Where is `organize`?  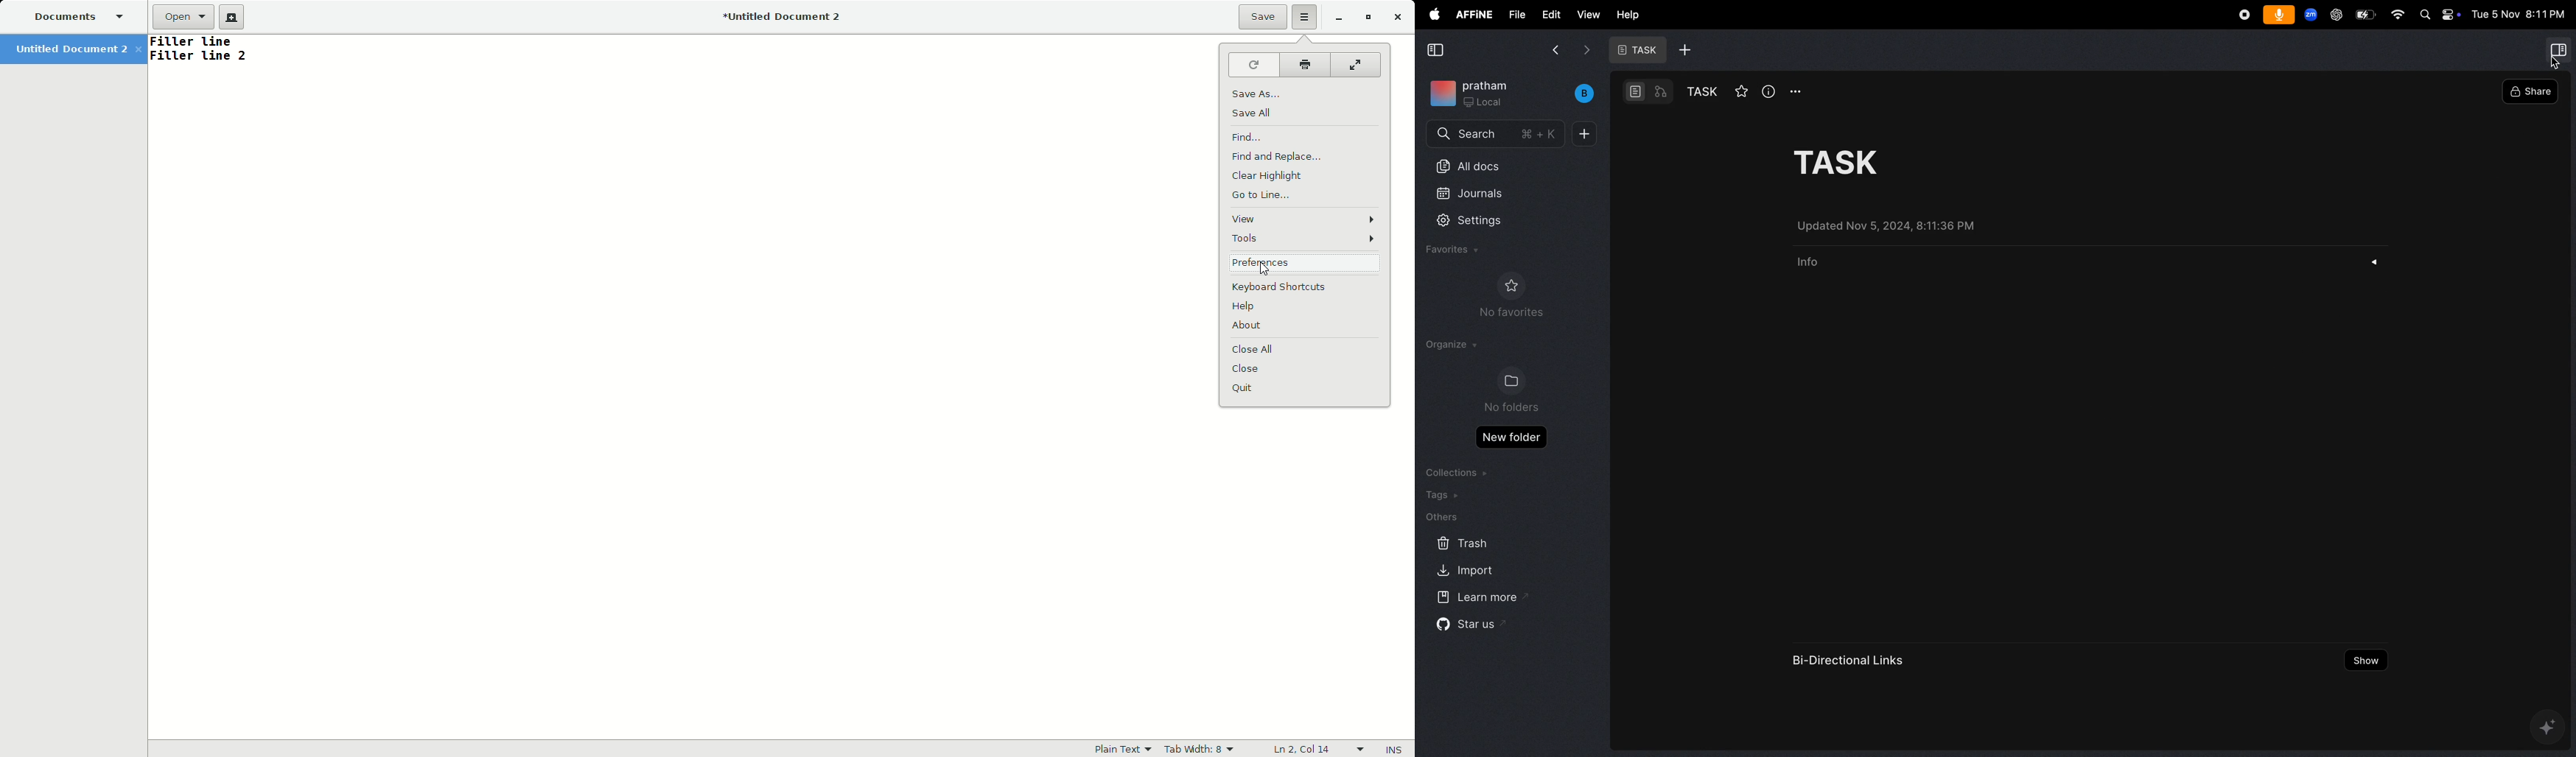
organize is located at coordinates (1450, 345).